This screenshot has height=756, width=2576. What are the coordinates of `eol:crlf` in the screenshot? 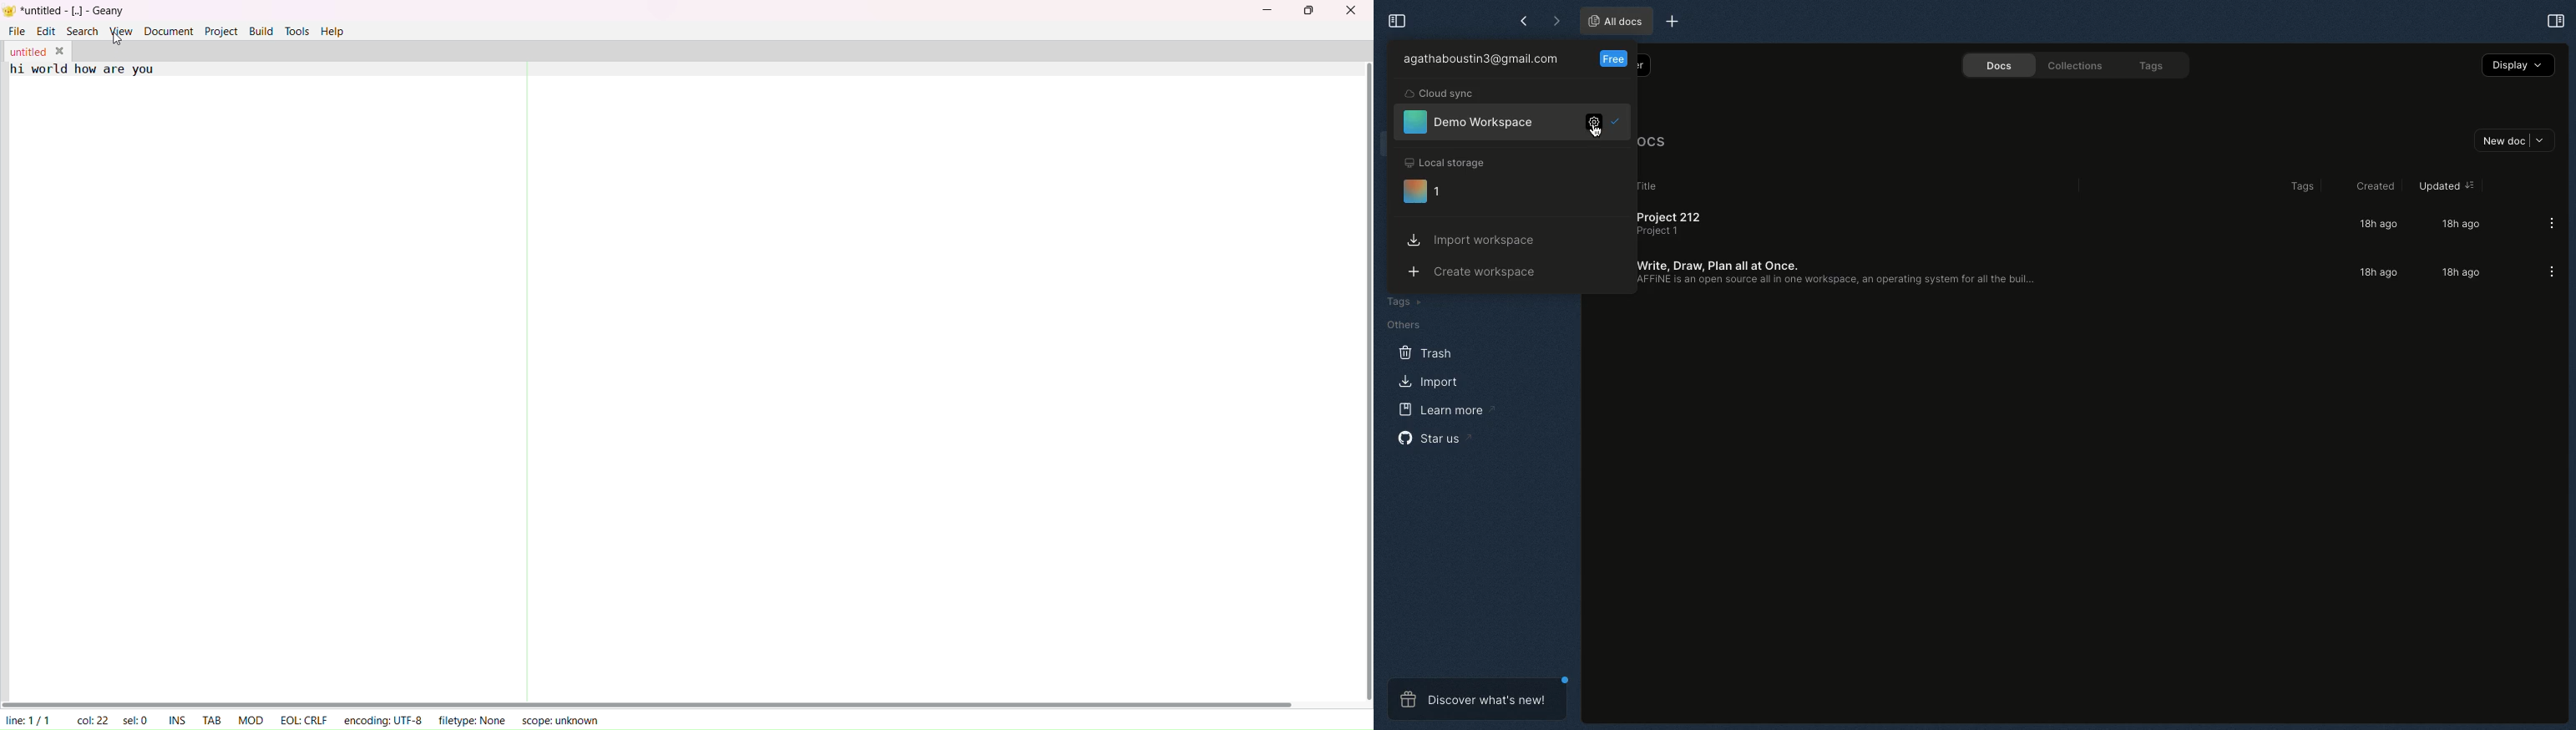 It's located at (301, 719).